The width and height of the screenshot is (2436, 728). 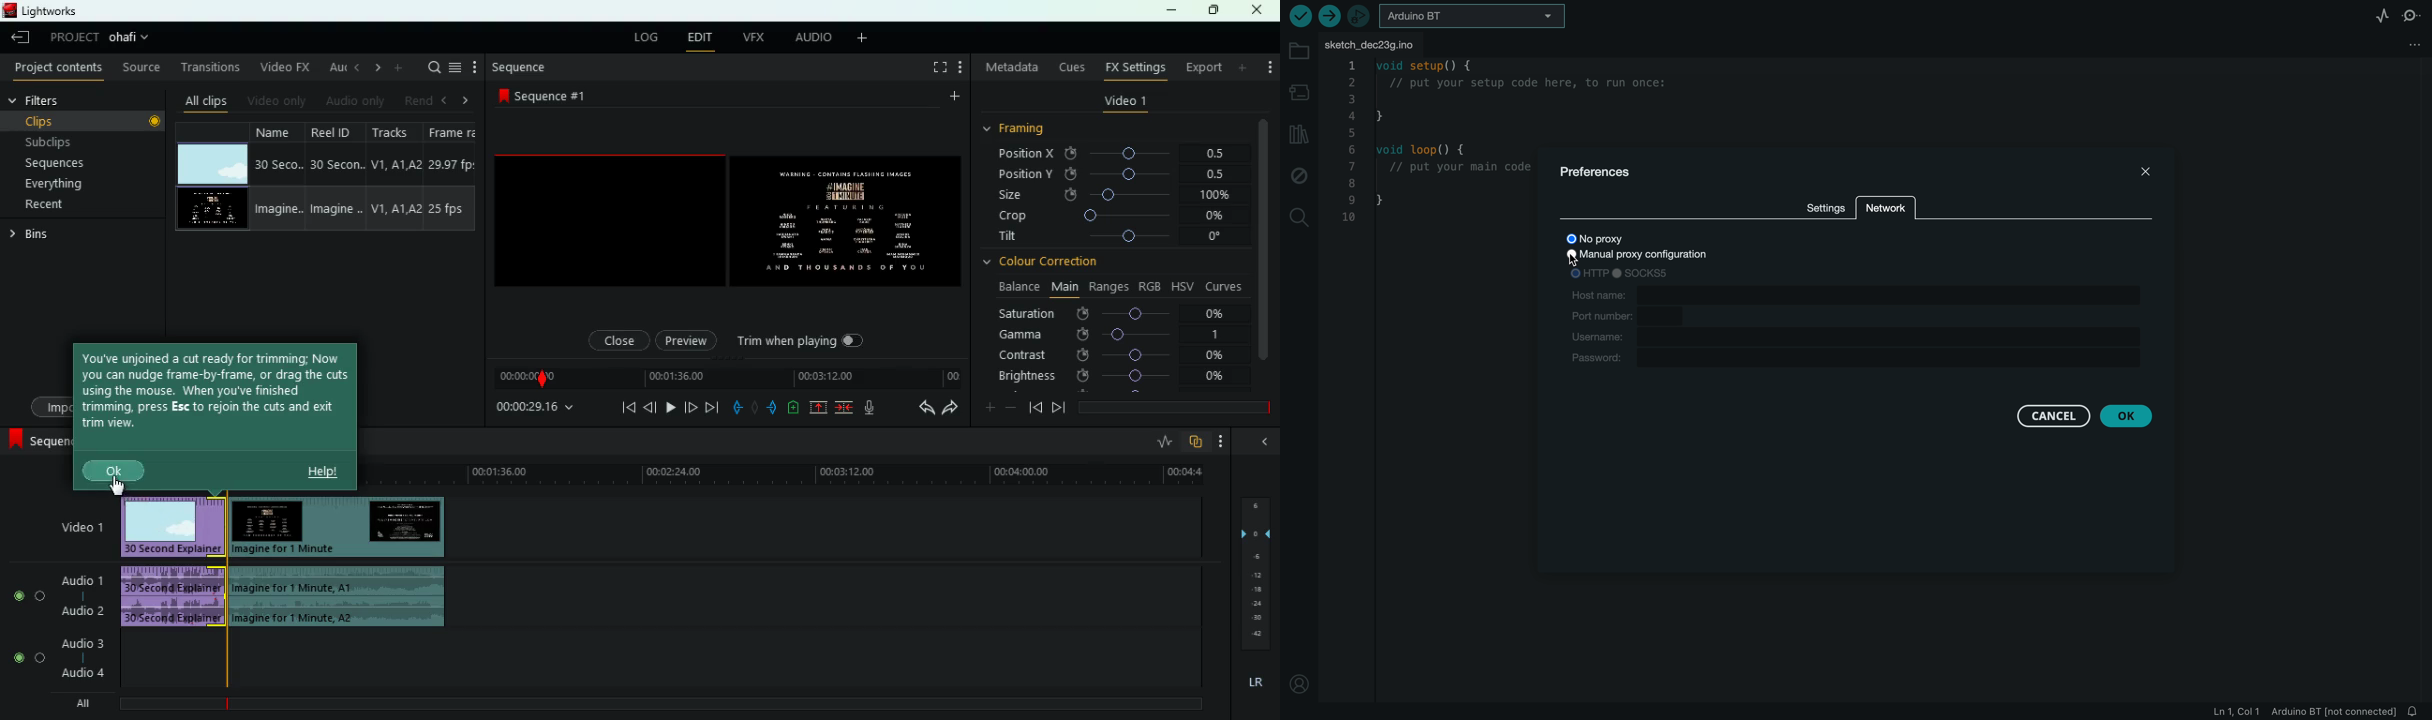 I want to click on minus, so click(x=1014, y=408).